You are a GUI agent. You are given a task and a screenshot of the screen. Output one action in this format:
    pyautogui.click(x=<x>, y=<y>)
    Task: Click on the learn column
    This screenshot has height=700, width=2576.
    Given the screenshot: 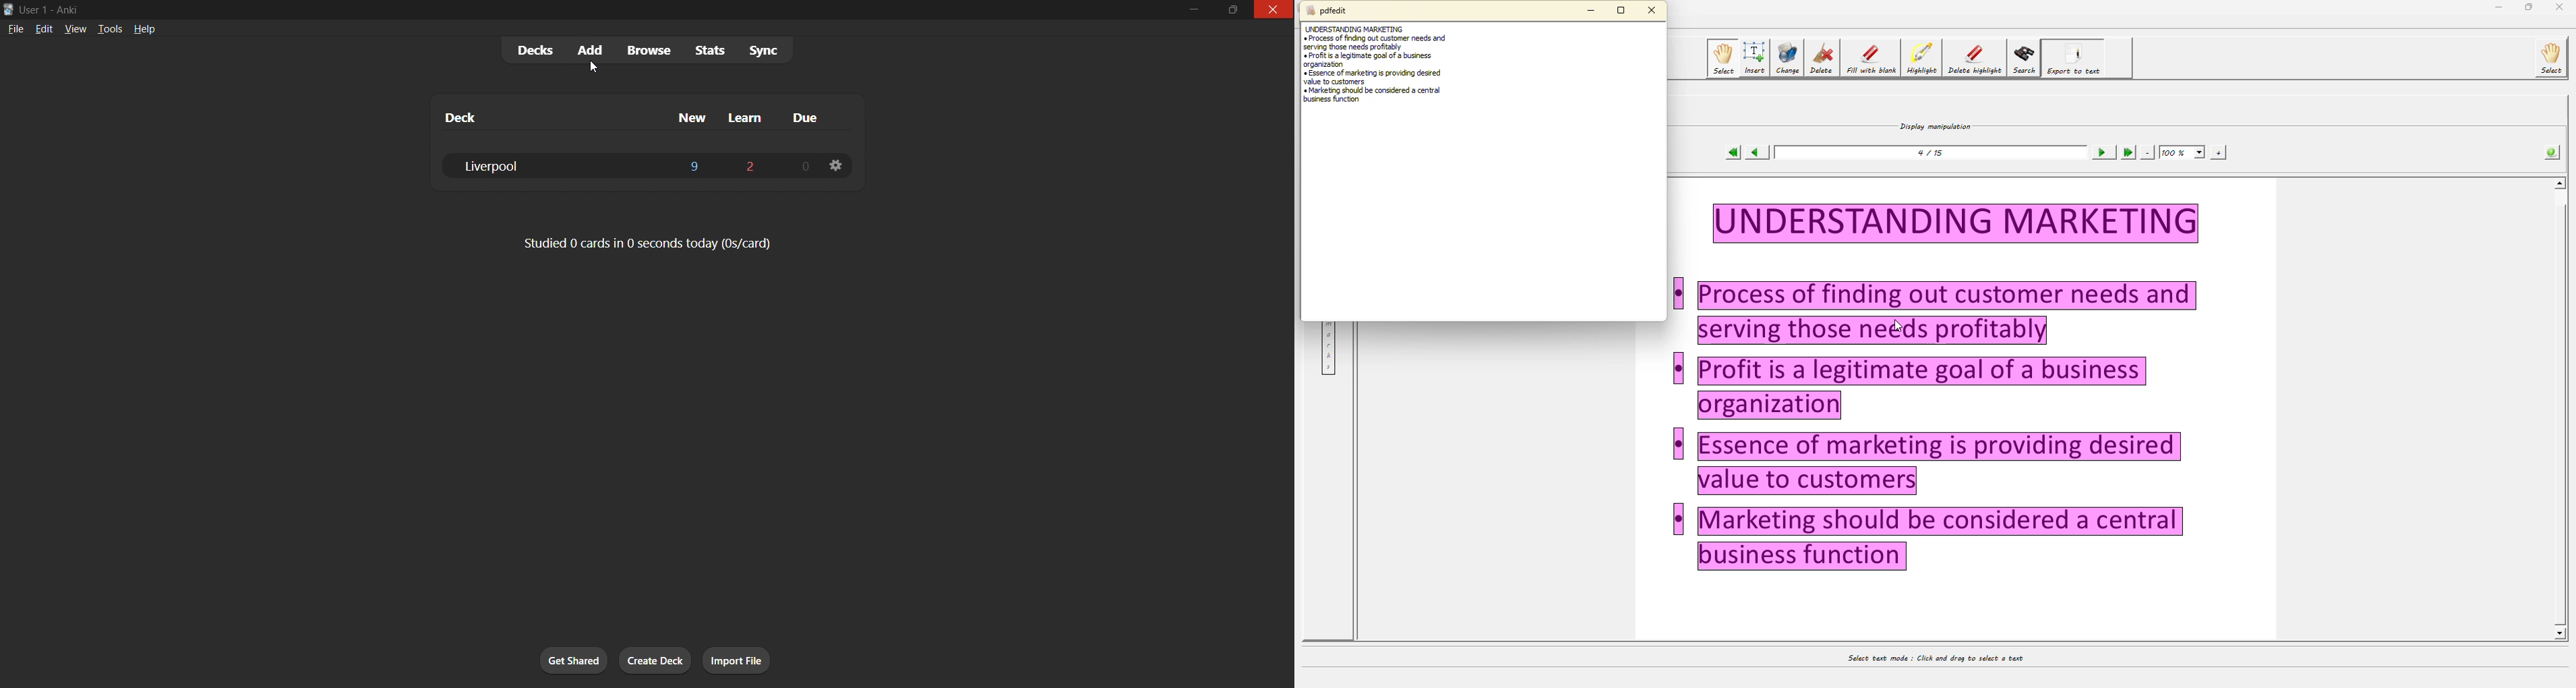 What is the action you would take?
    pyautogui.click(x=746, y=118)
    